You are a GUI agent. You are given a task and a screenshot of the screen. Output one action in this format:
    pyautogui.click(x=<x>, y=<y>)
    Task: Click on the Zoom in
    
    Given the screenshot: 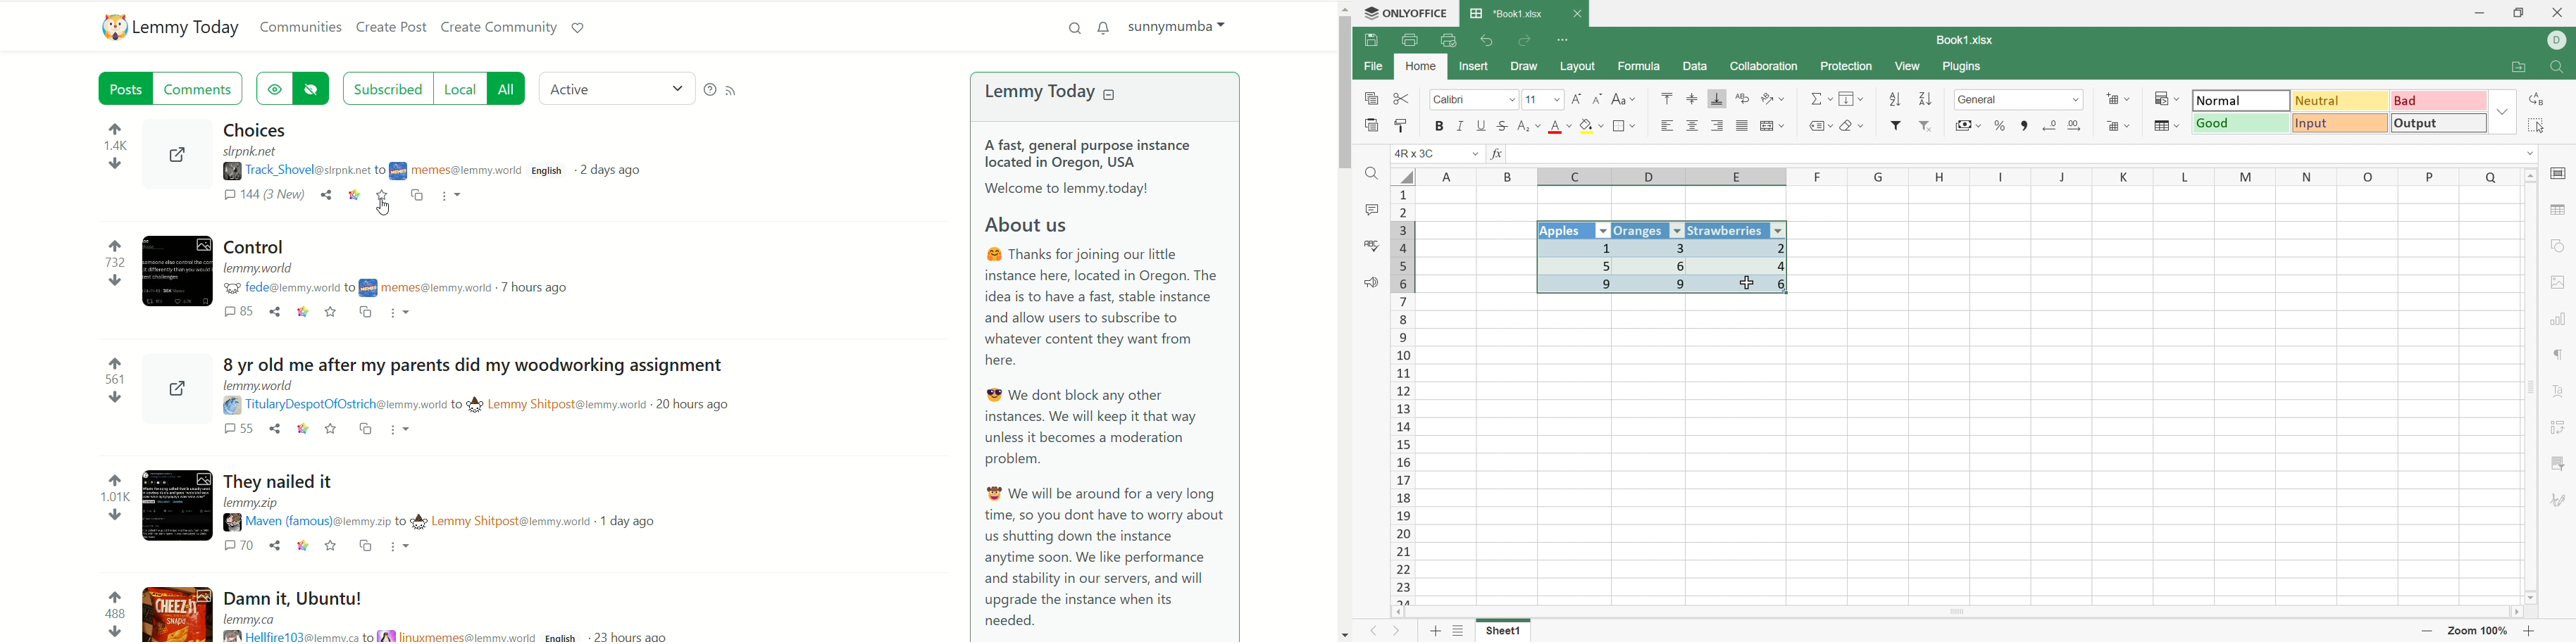 What is the action you would take?
    pyautogui.click(x=2532, y=631)
    